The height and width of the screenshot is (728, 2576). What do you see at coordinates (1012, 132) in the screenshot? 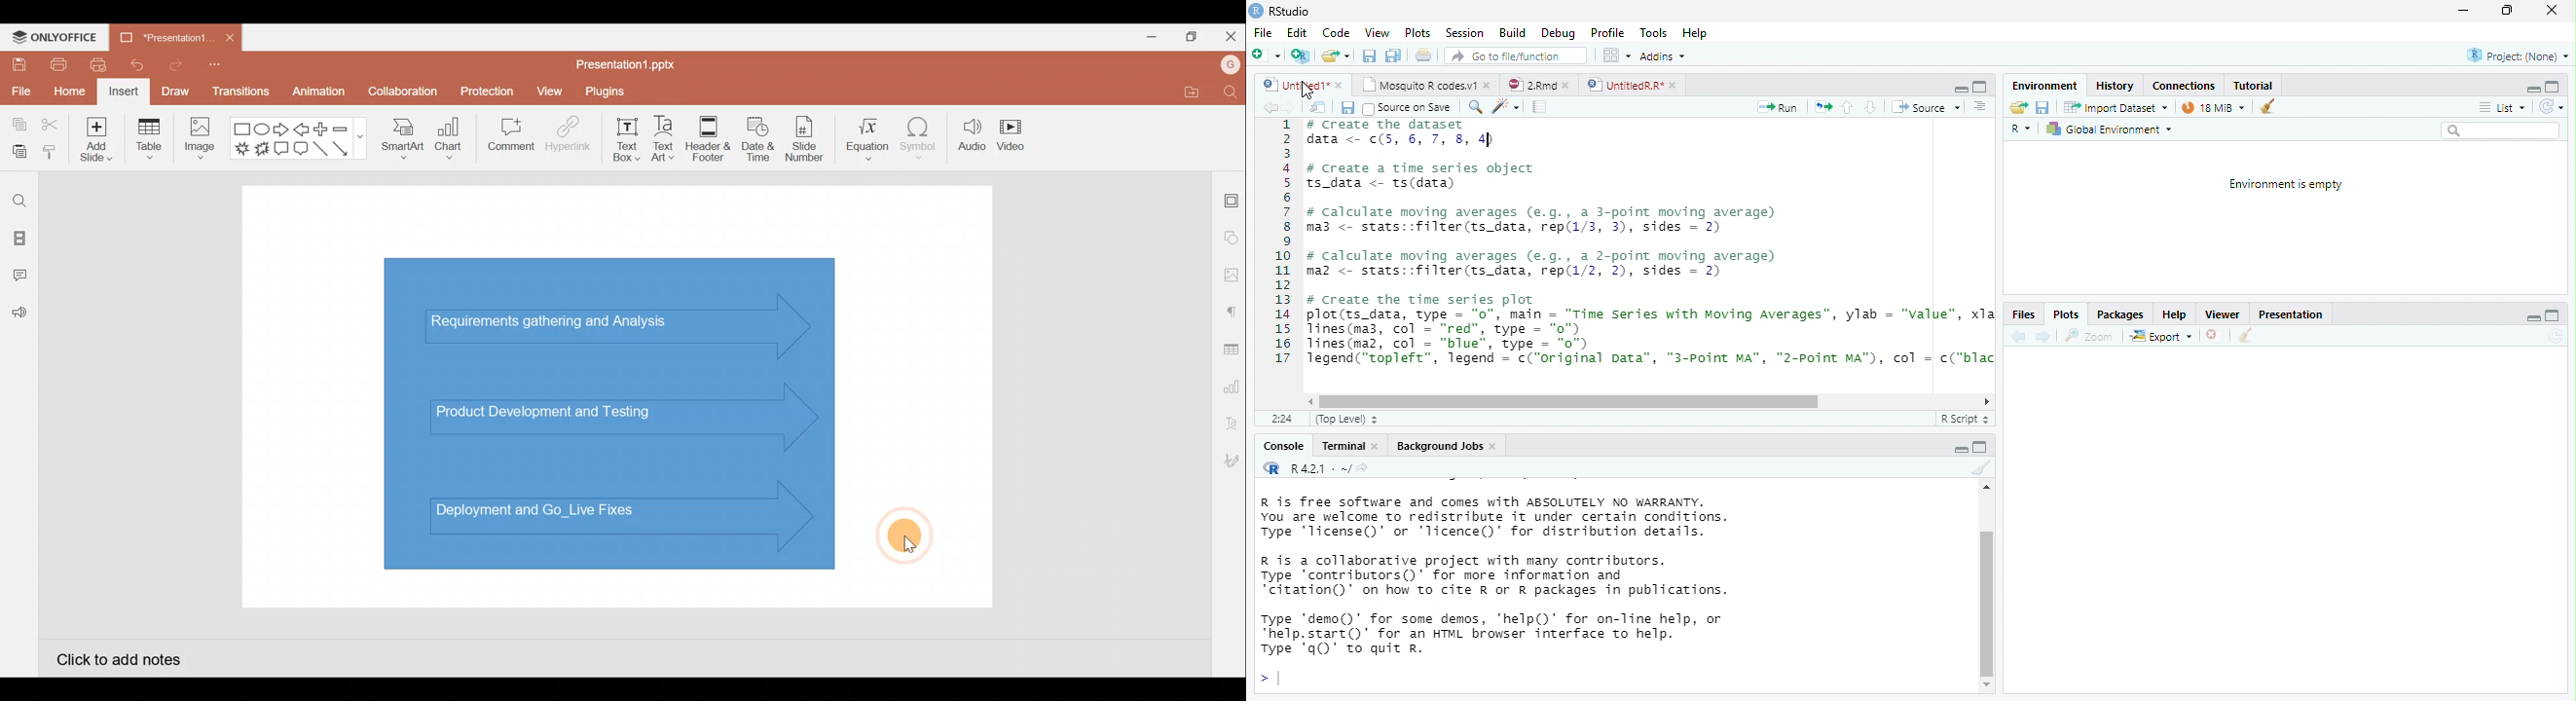
I see `Video` at bounding box center [1012, 132].